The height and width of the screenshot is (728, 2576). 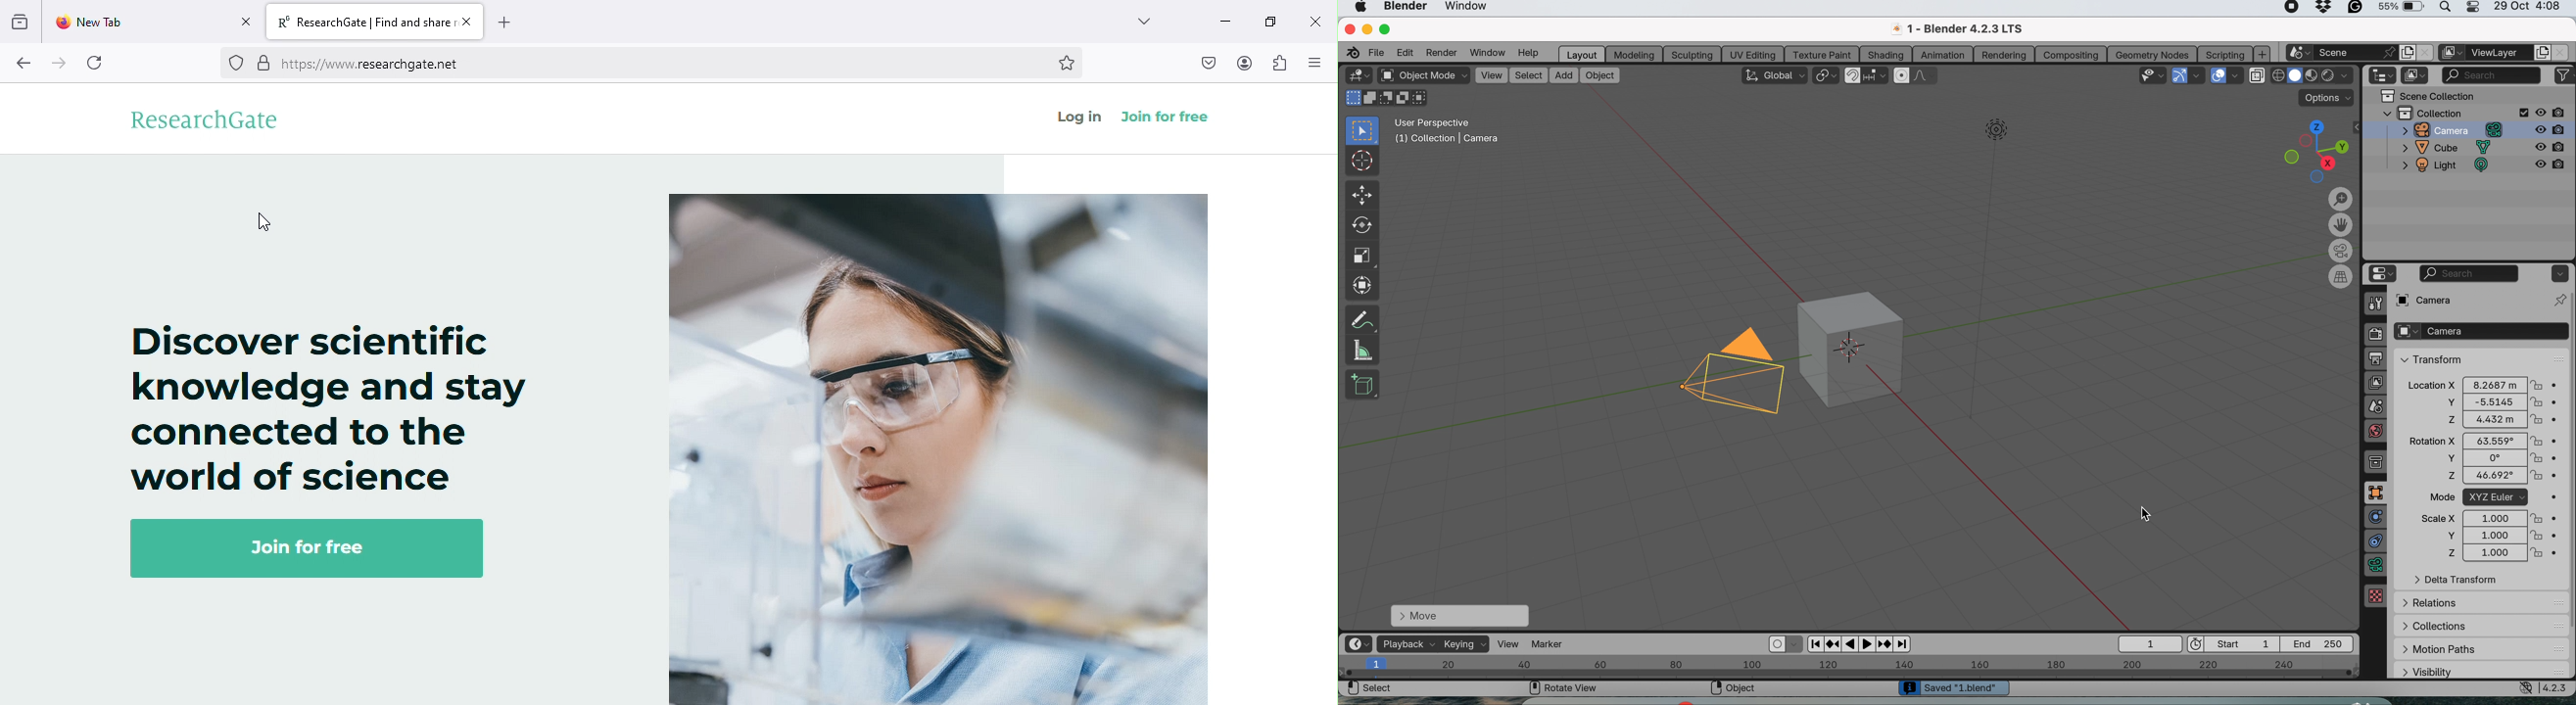 What do you see at coordinates (2319, 644) in the screenshot?
I see `End 250` at bounding box center [2319, 644].